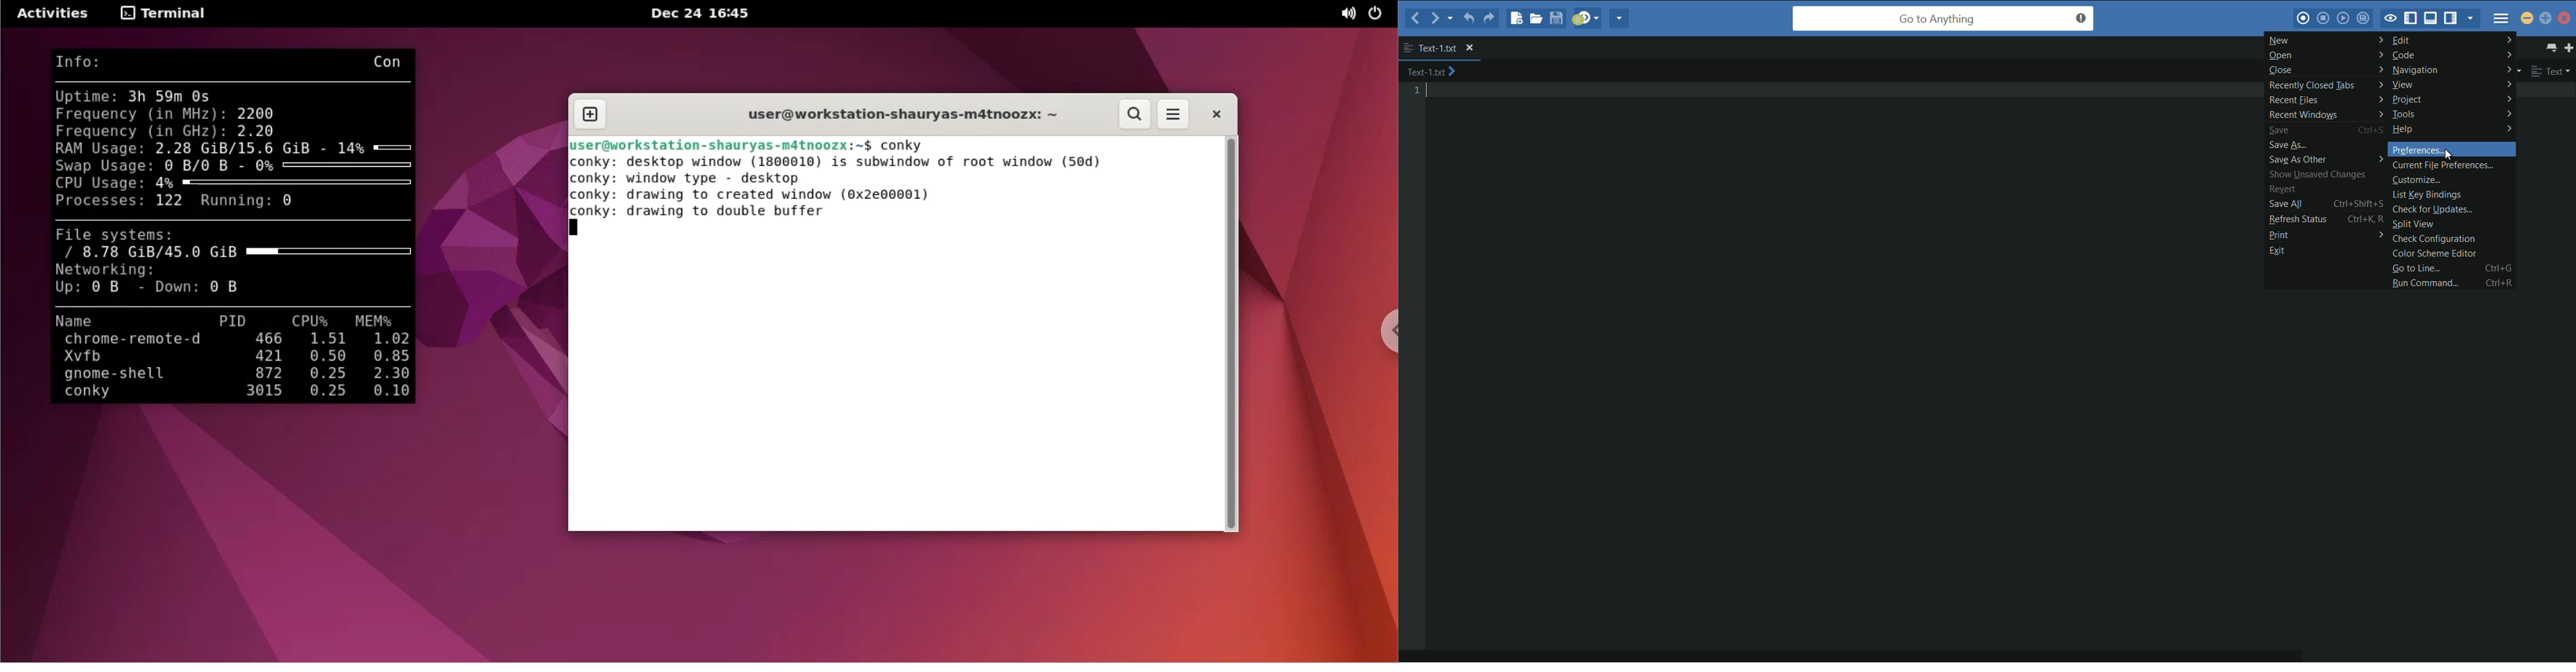 This screenshot has width=2576, height=672. What do you see at coordinates (2450, 71) in the screenshot?
I see `navigation` at bounding box center [2450, 71].